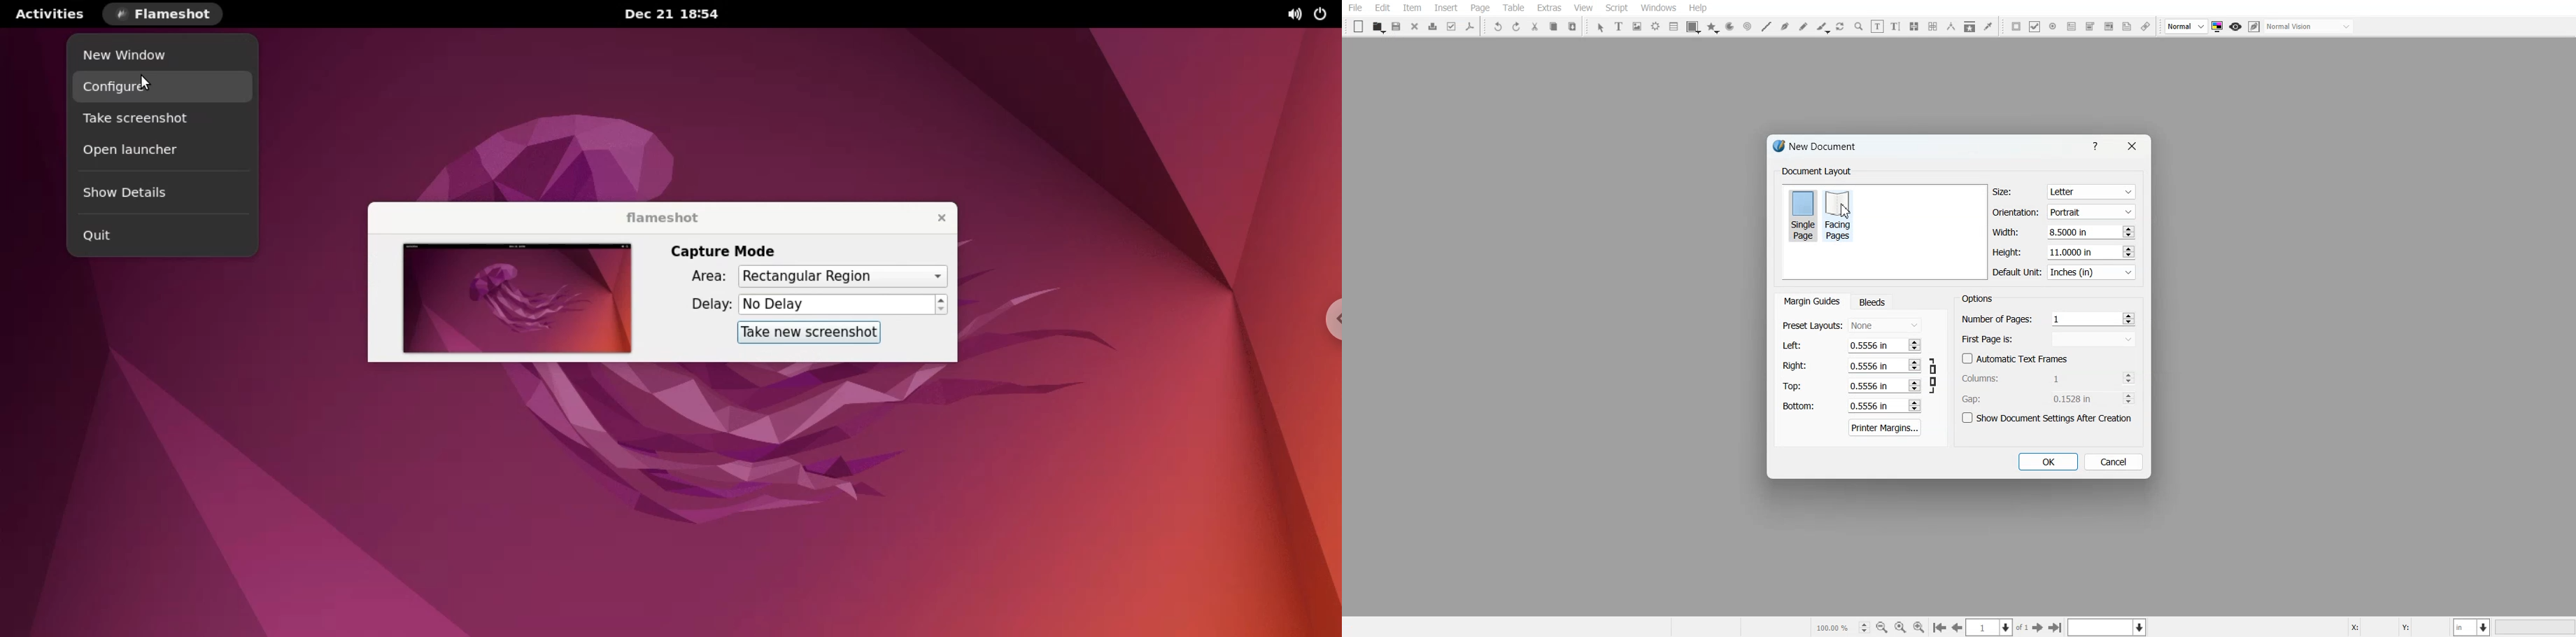 Image resolution: width=2576 pixels, height=644 pixels. I want to click on 0.5556 in, so click(1867, 365).